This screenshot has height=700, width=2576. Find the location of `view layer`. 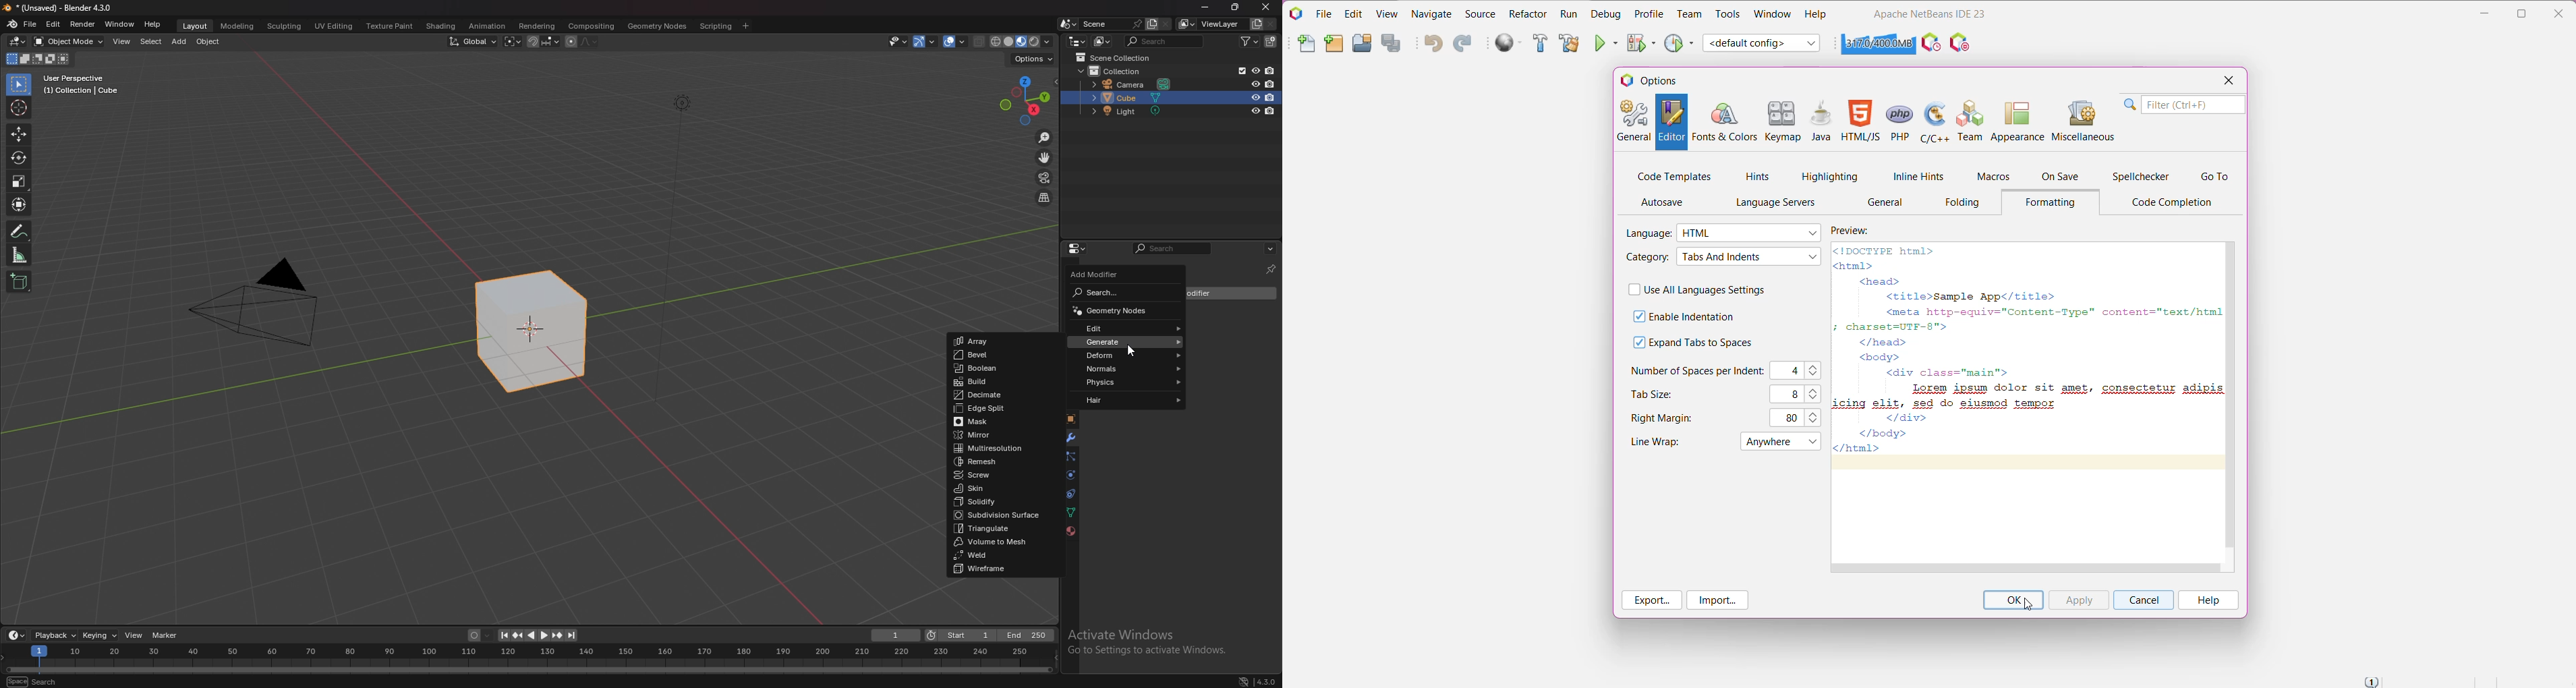

view layer is located at coordinates (1211, 24).